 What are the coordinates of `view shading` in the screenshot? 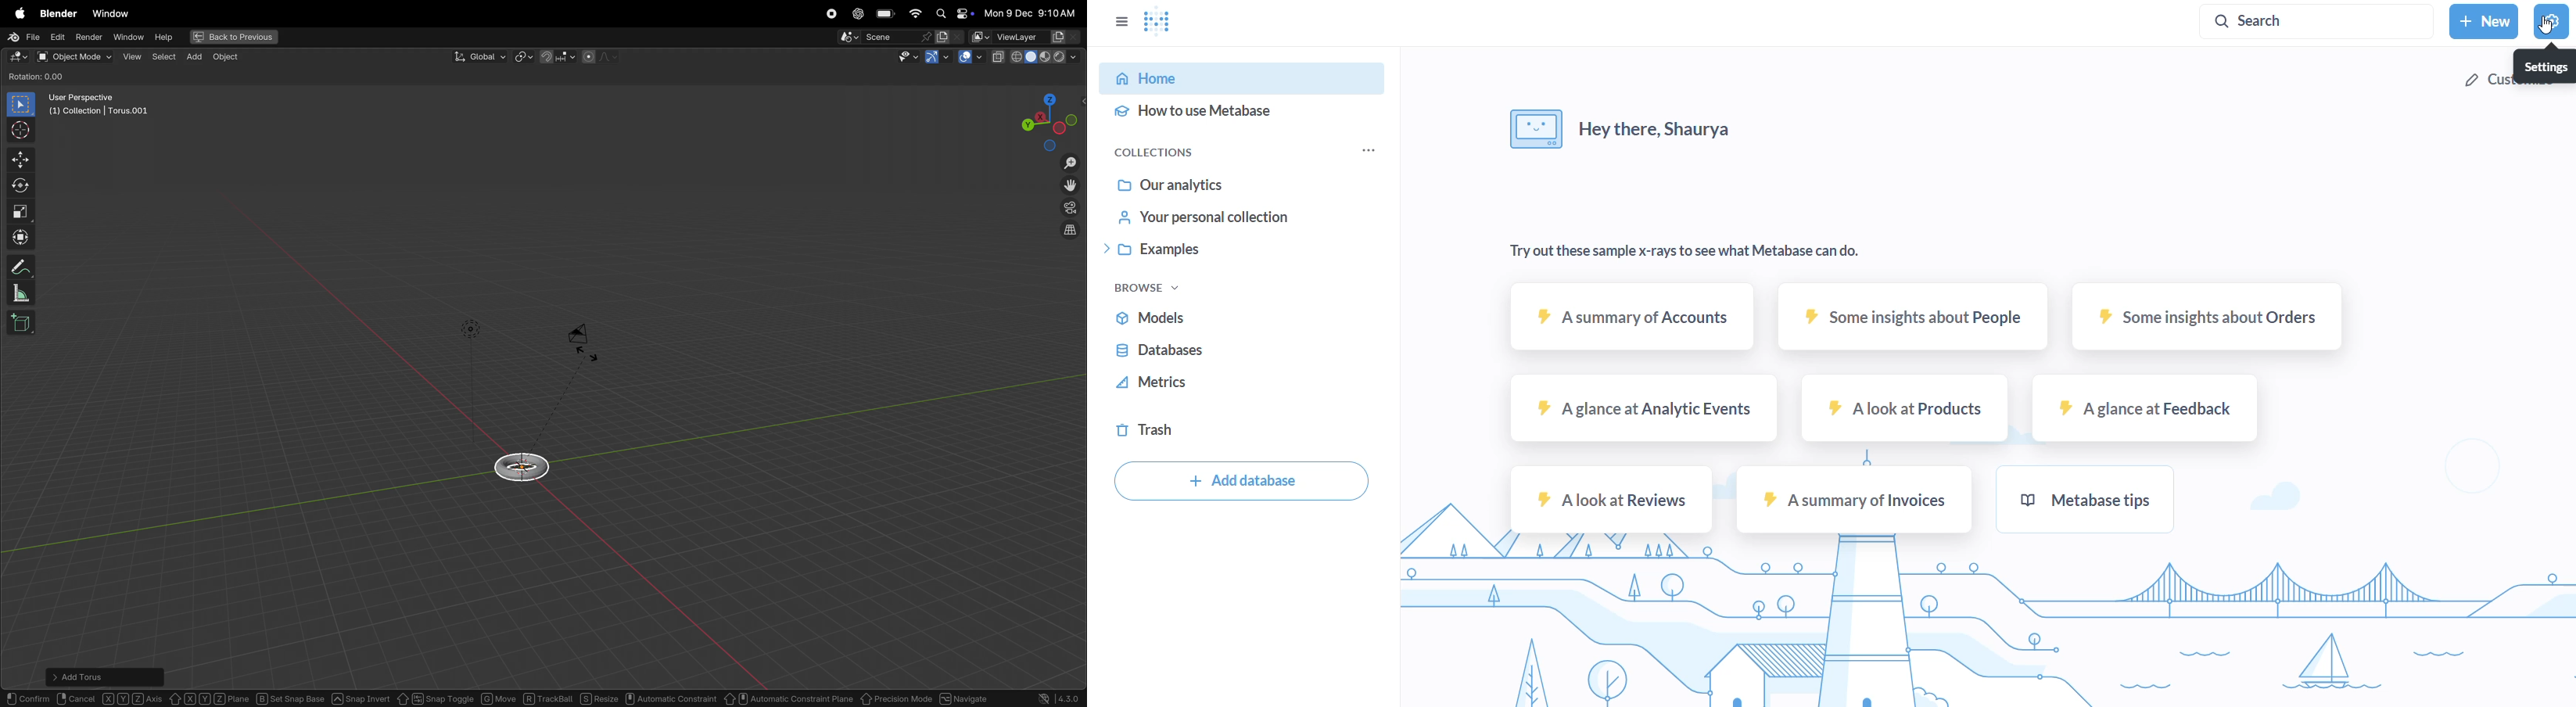 It's located at (1048, 55).